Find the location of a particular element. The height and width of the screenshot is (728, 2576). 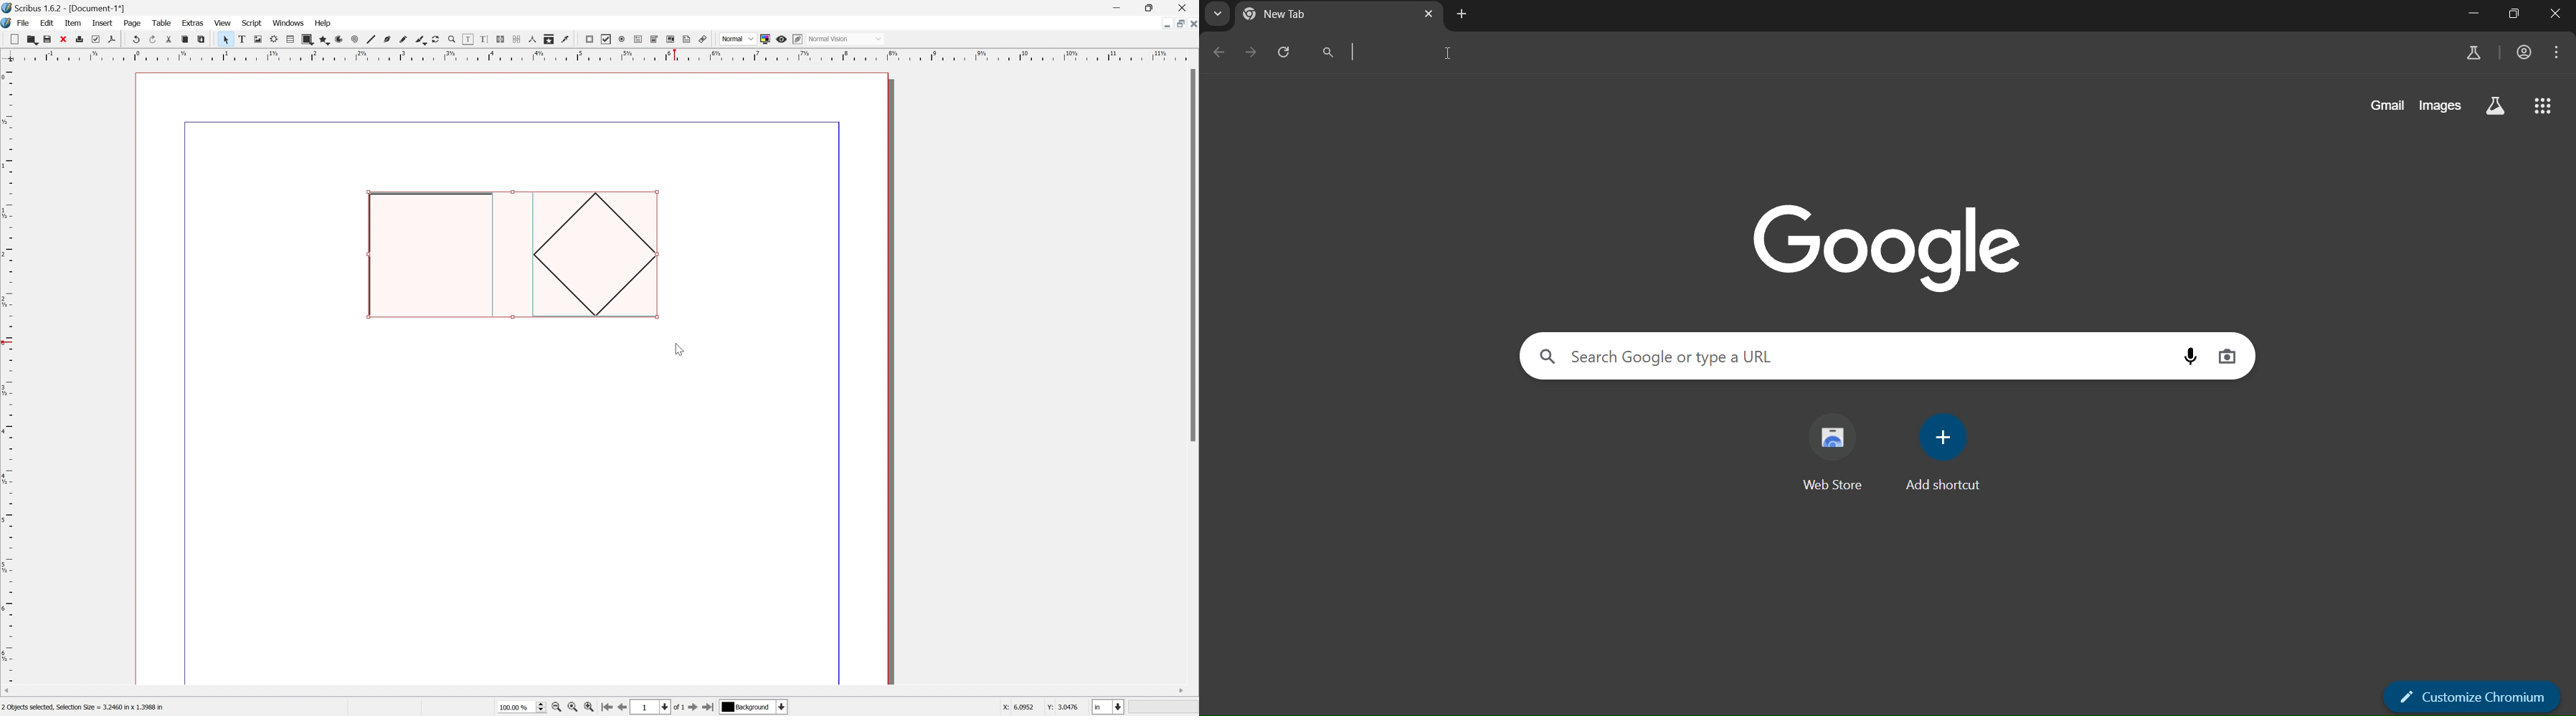

Close is located at coordinates (1186, 7).